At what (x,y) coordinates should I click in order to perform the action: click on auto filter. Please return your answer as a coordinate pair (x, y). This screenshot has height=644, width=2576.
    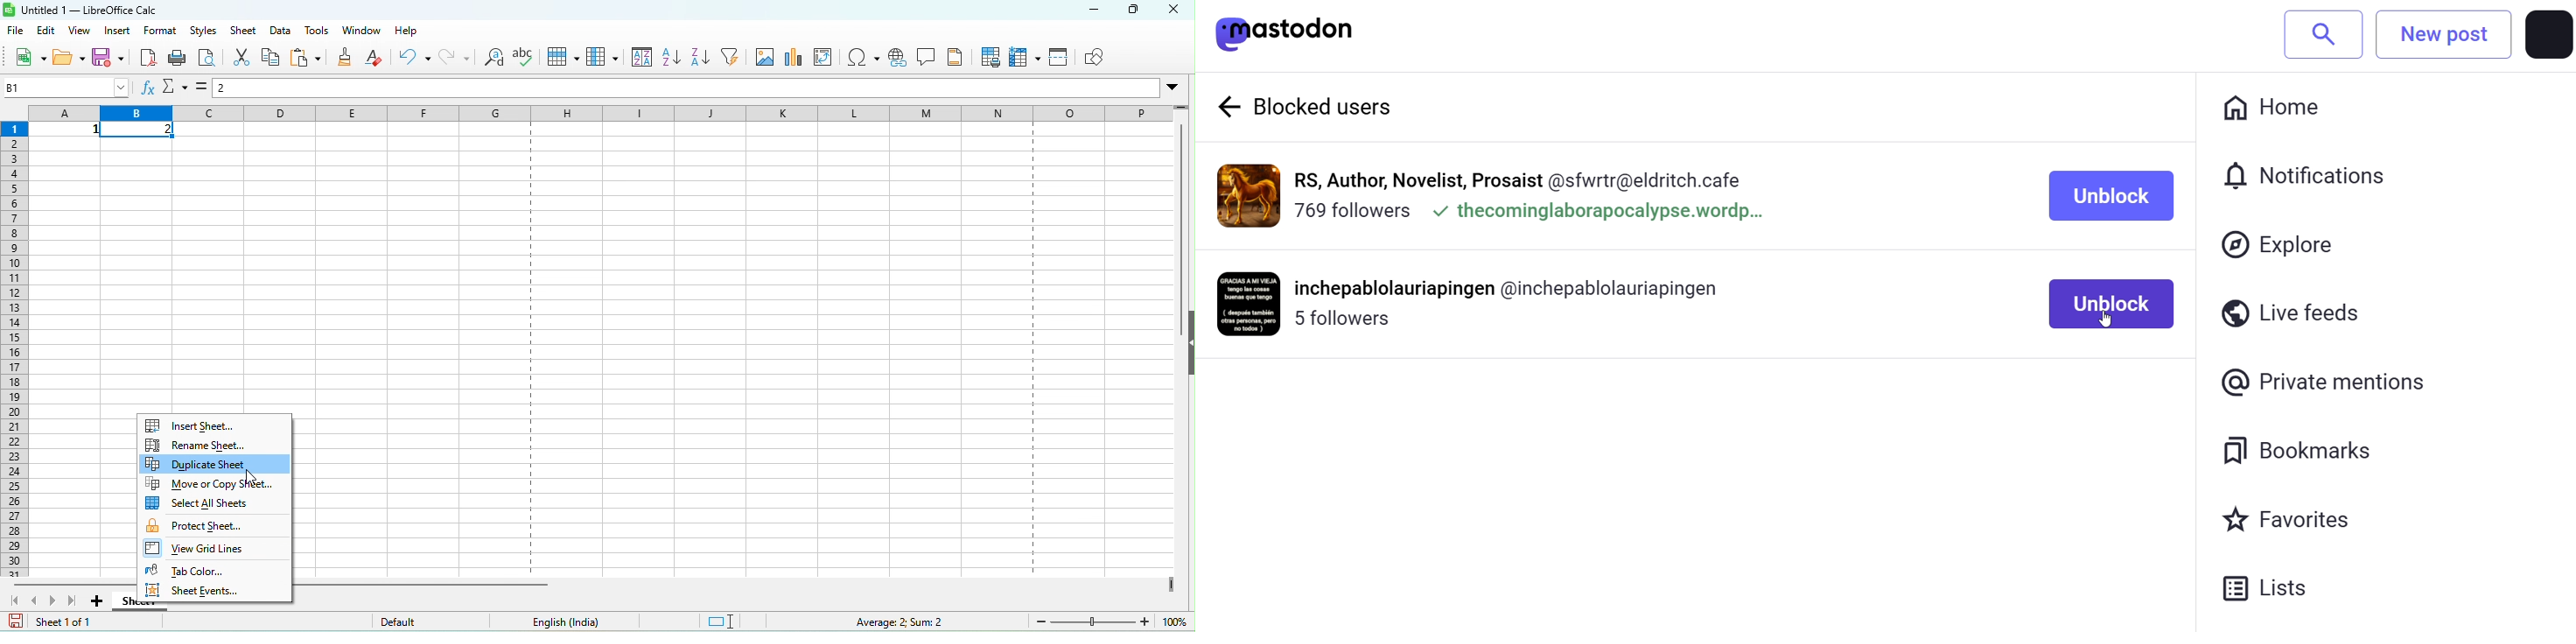
    Looking at the image, I should click on (736, 60).